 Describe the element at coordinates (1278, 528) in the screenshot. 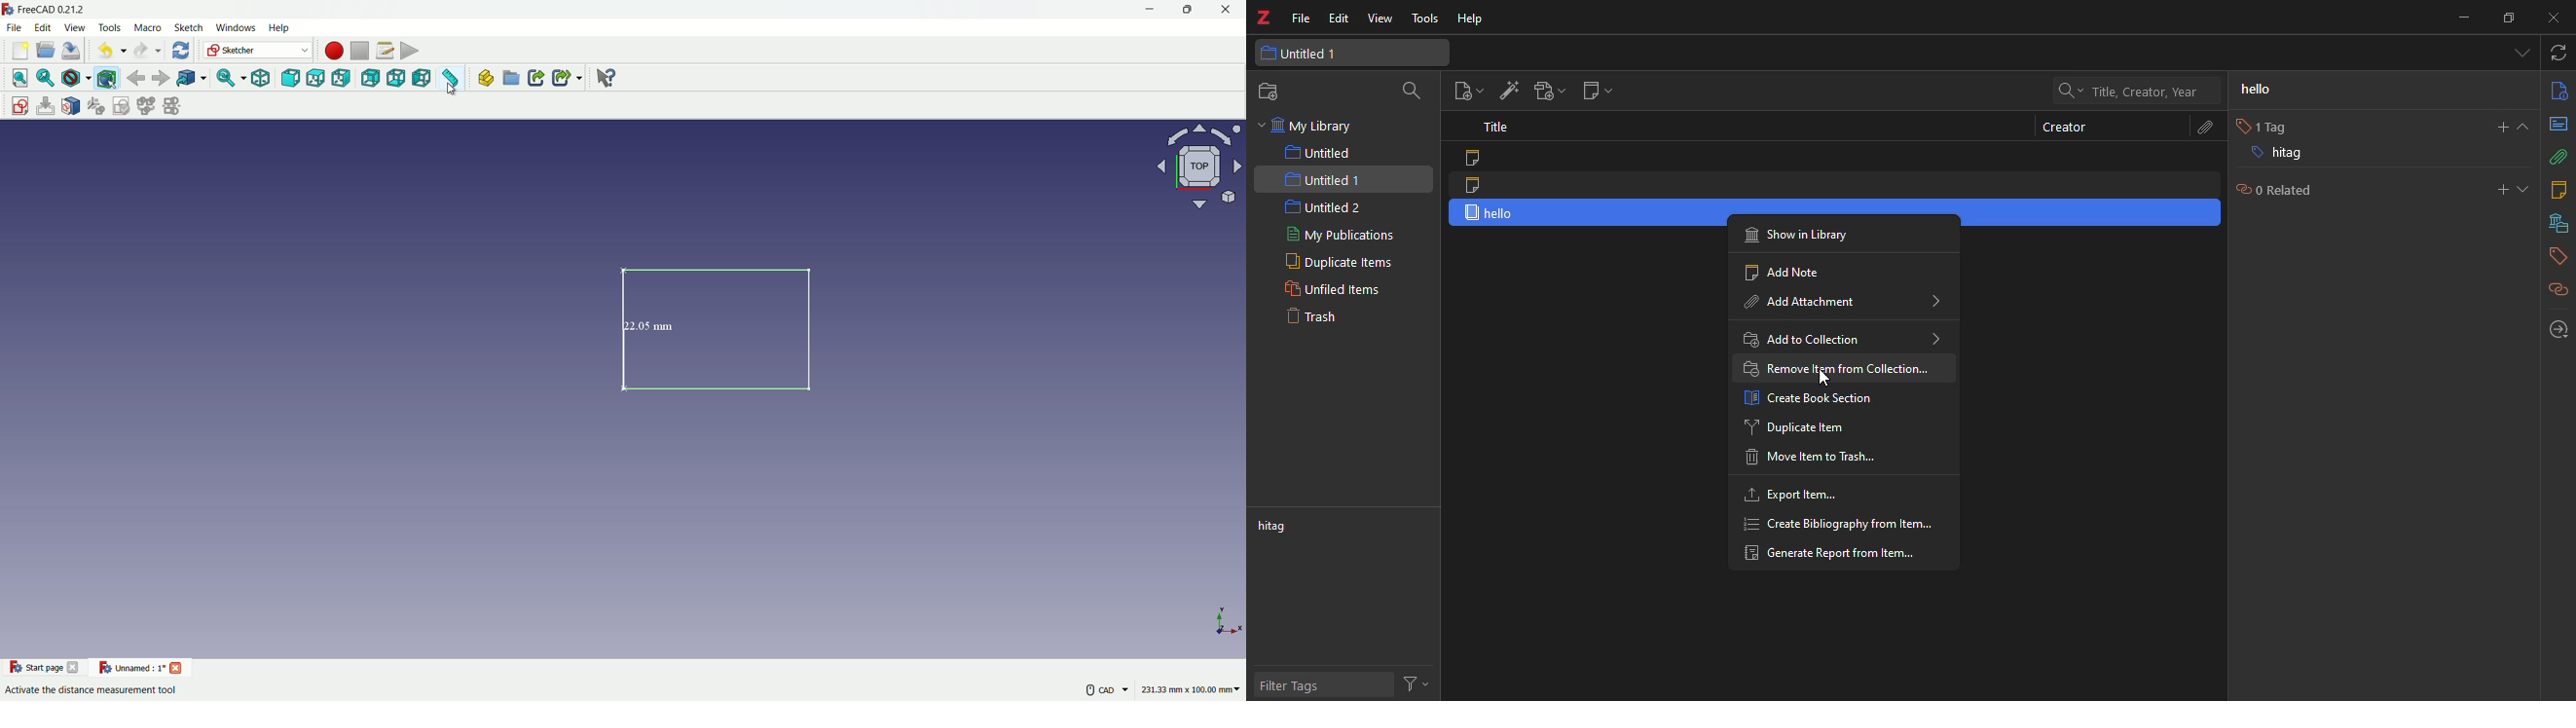

I see `hitag` at that location.